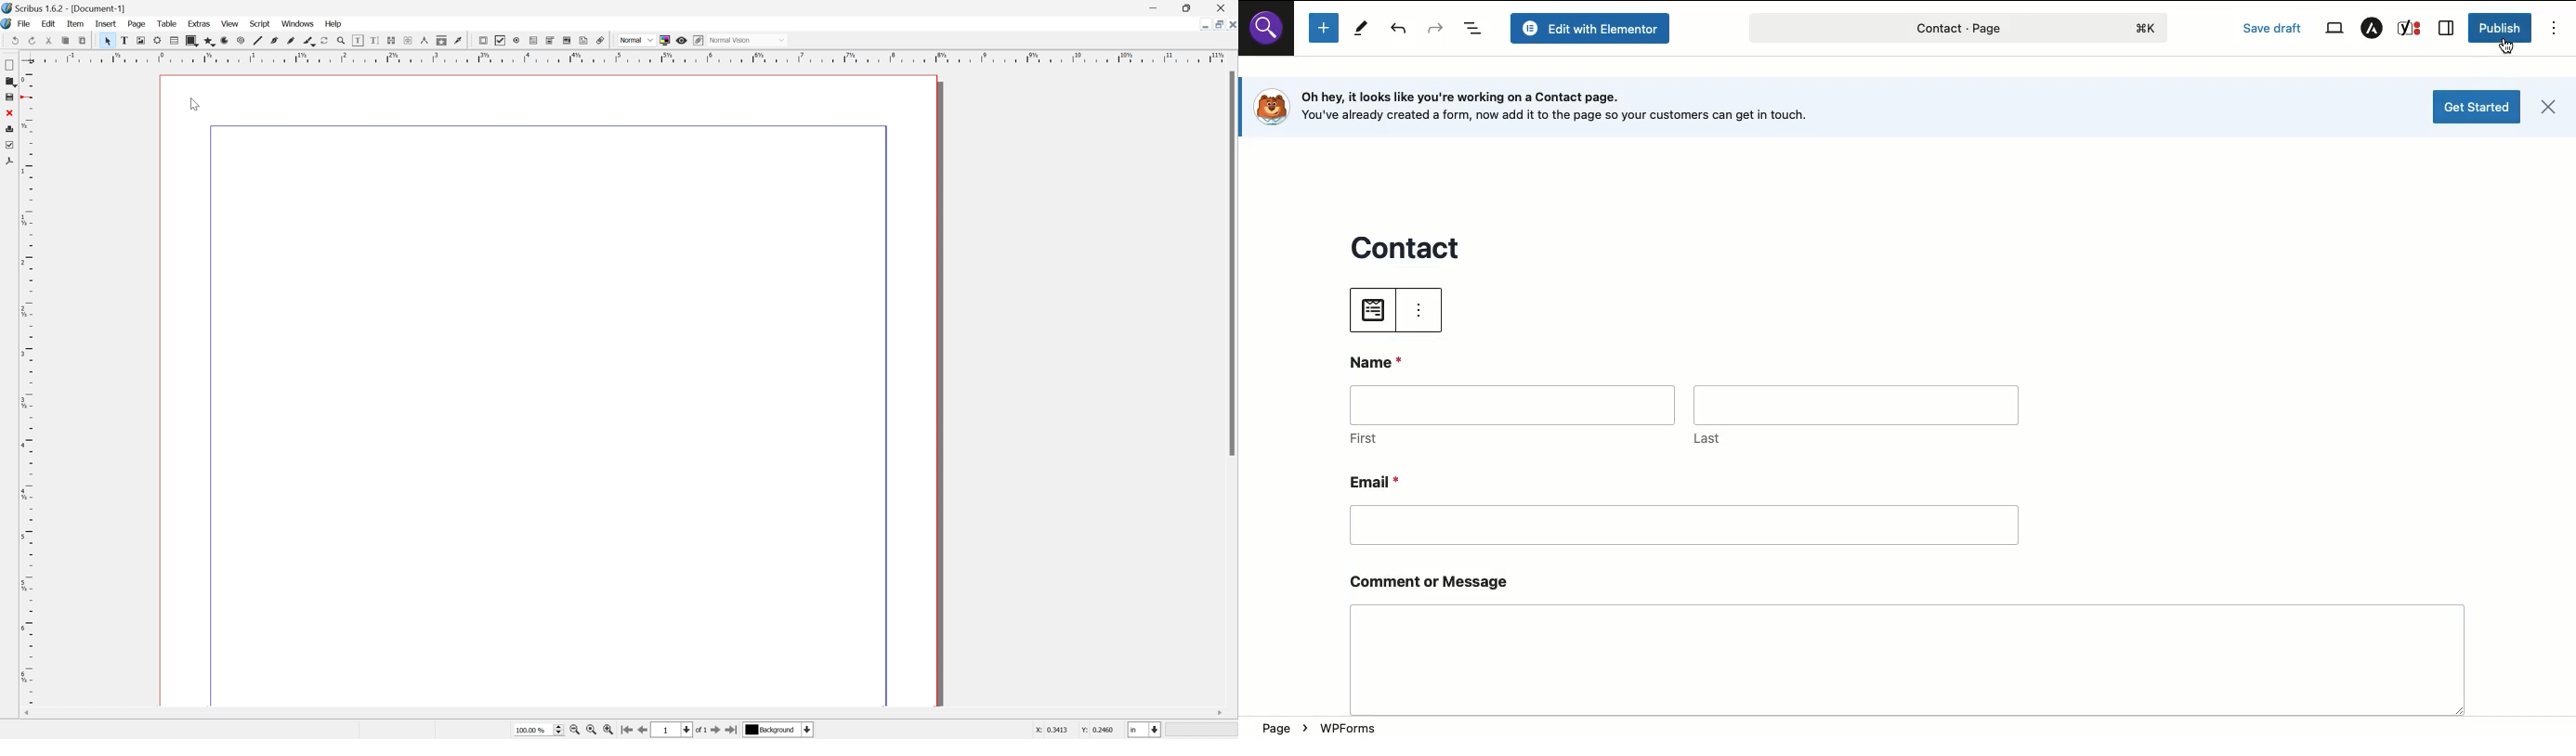 This screenshot has height=756, width=2576. I want to click on Comment or message, so click(1908, 643).